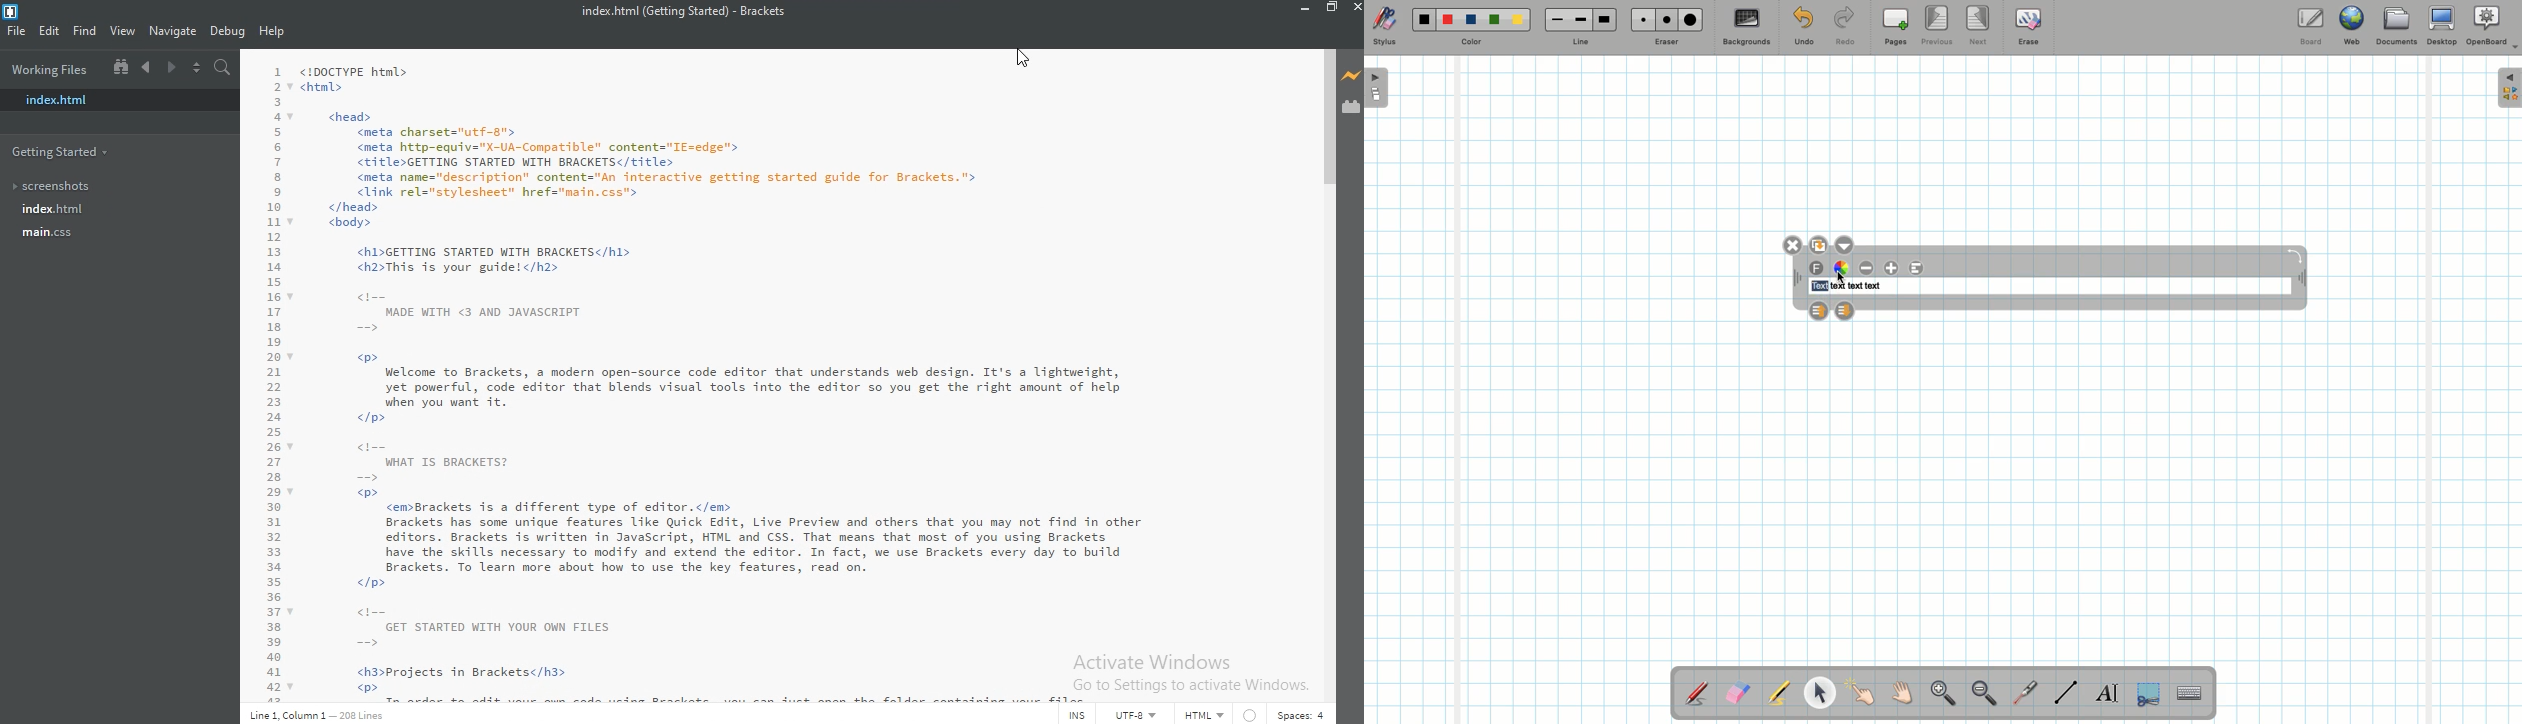 The height and width of the screenshot is (728, 2548). I want to click on spaces: 4, so click(1298, 714).